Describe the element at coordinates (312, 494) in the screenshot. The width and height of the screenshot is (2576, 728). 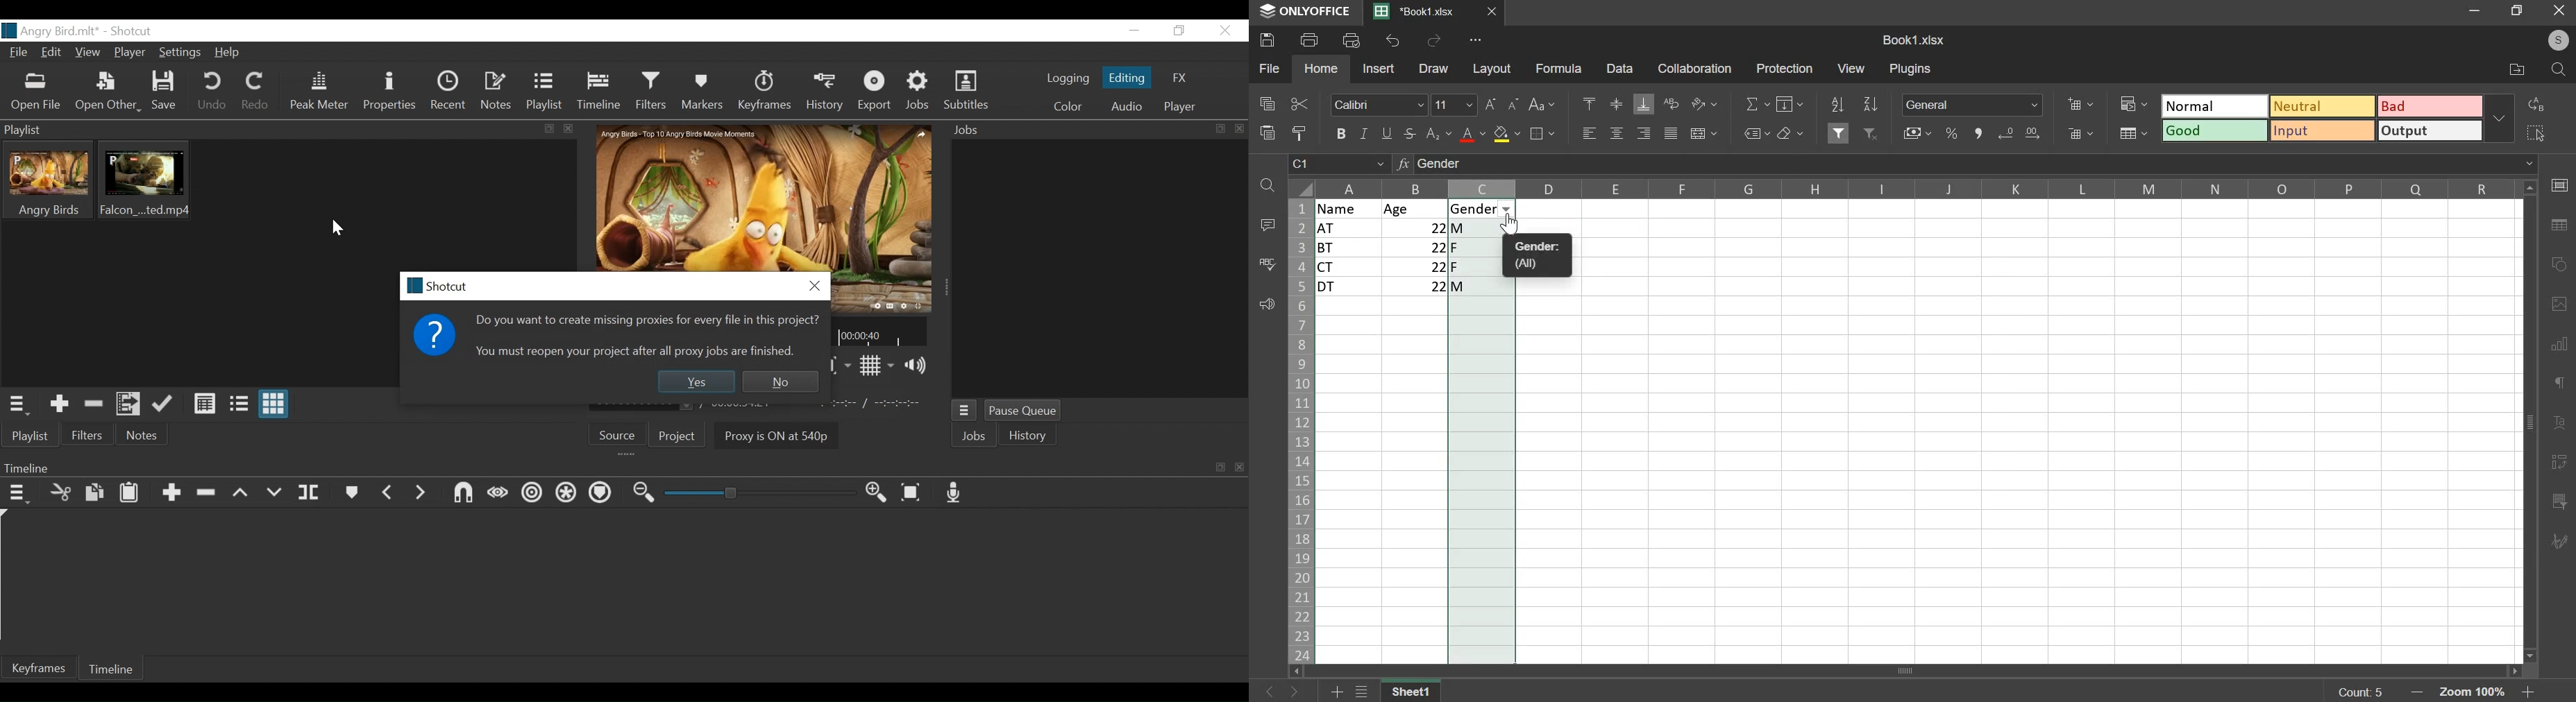
I see `Split at playhead` at that location.